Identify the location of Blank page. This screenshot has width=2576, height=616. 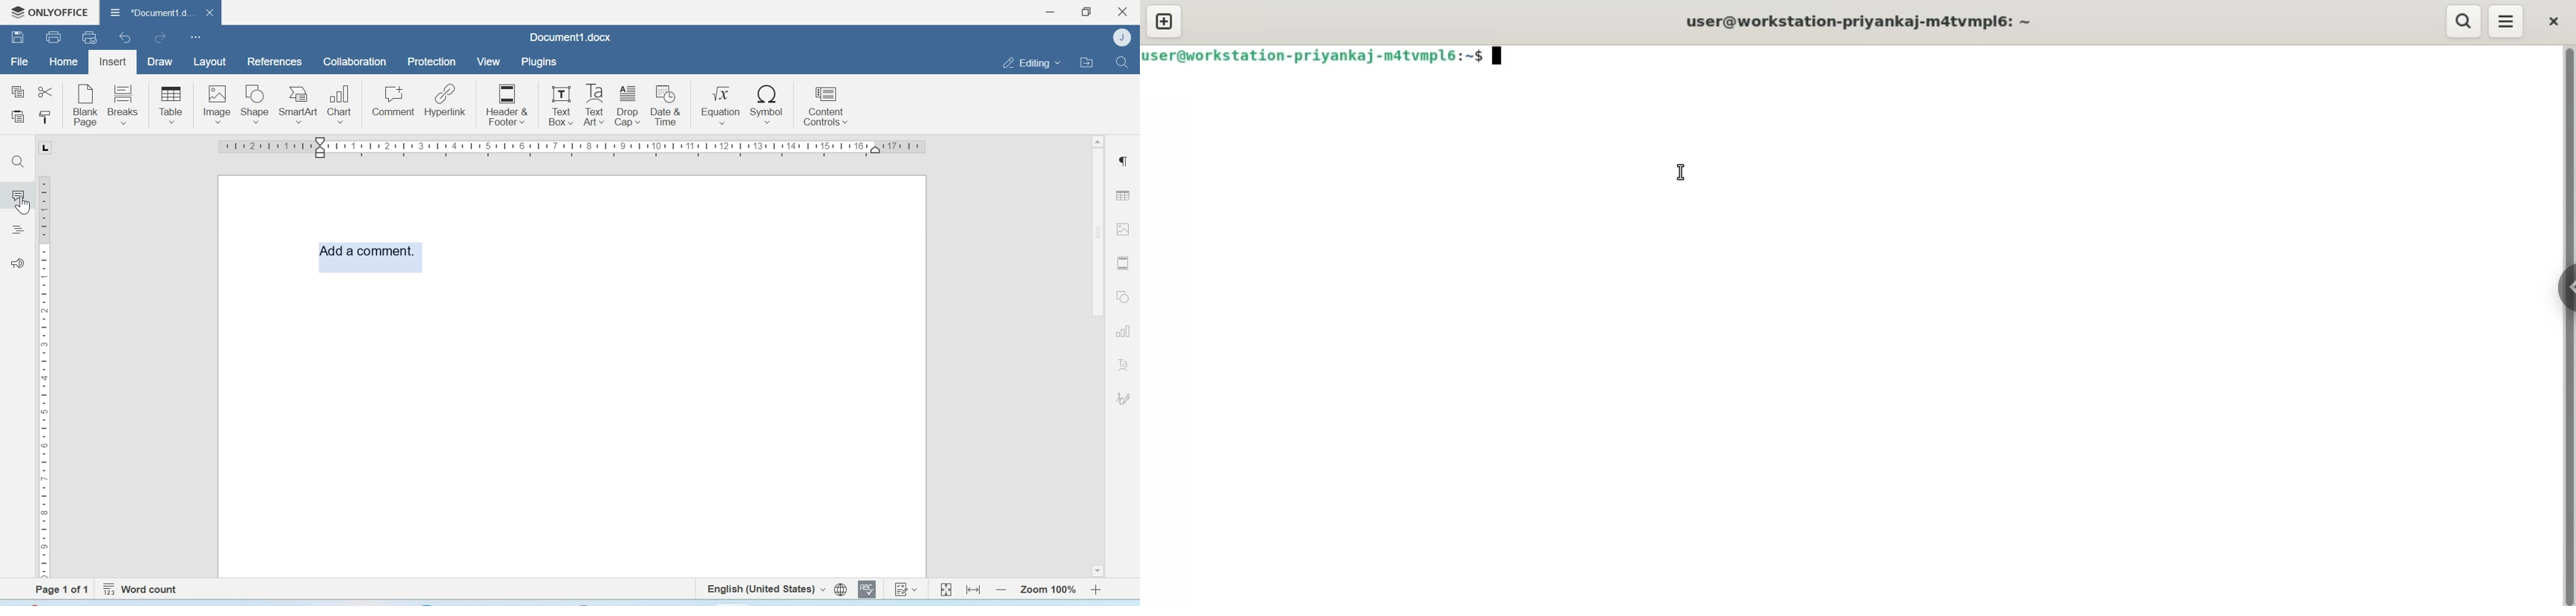
(86, 105).